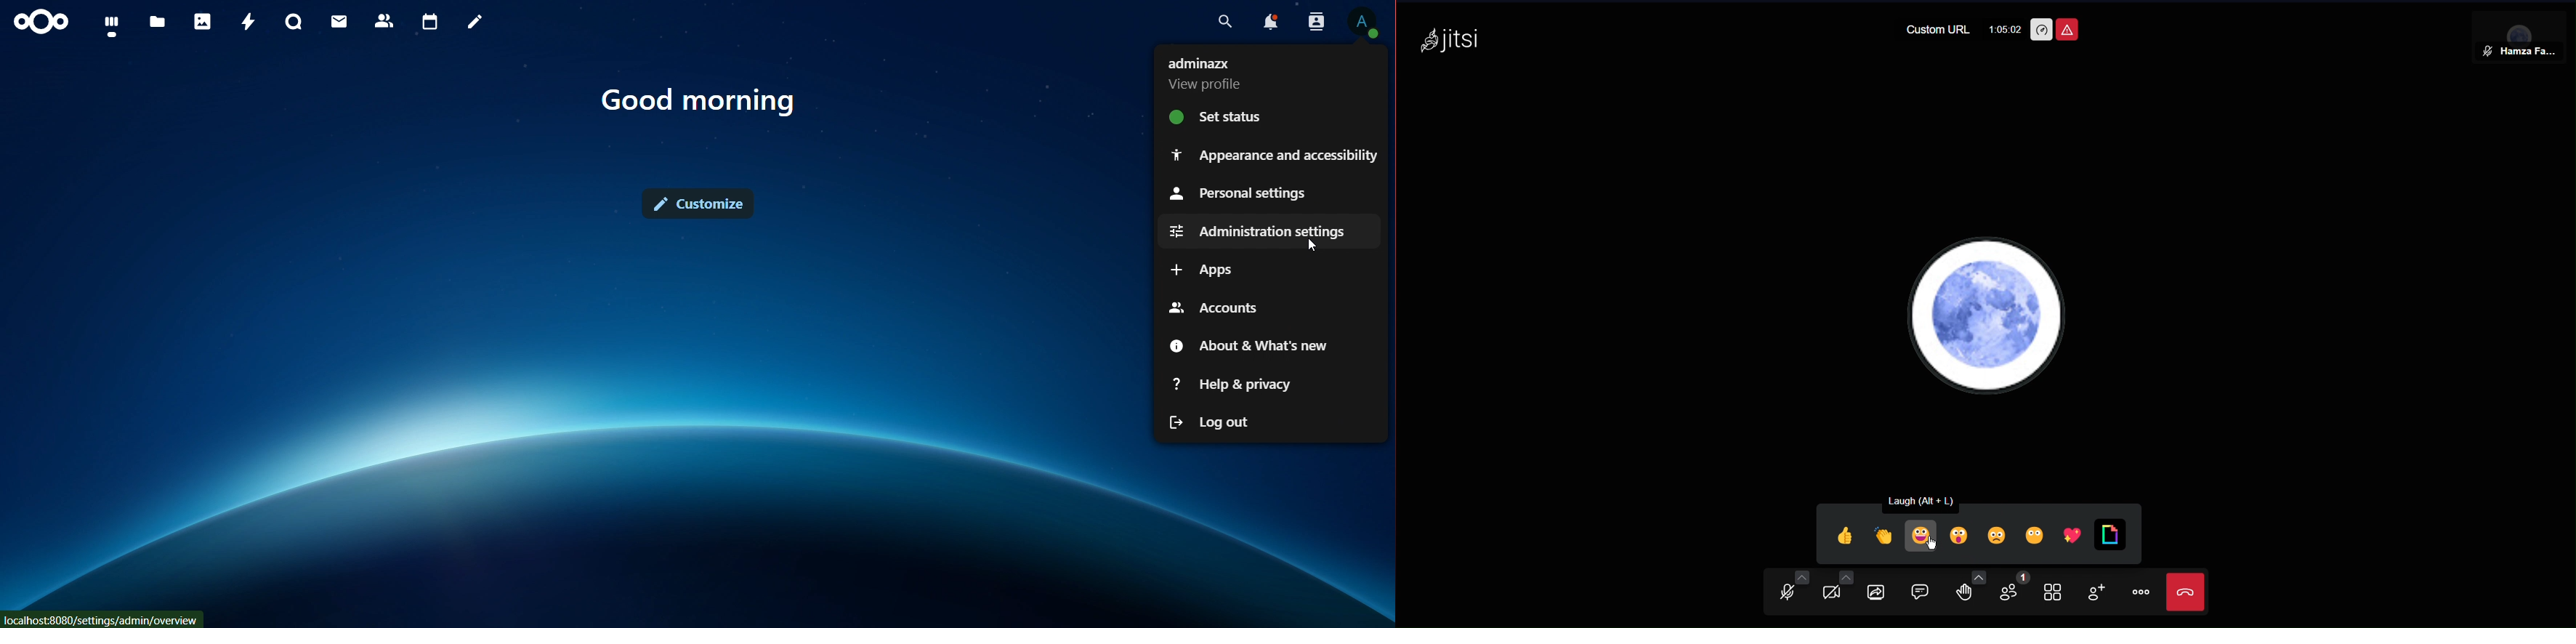 The width and height of the screenshot is (2576, 644). Describe the element at coordinates (341, 21) in the screenshot. I see `mail` at that location.